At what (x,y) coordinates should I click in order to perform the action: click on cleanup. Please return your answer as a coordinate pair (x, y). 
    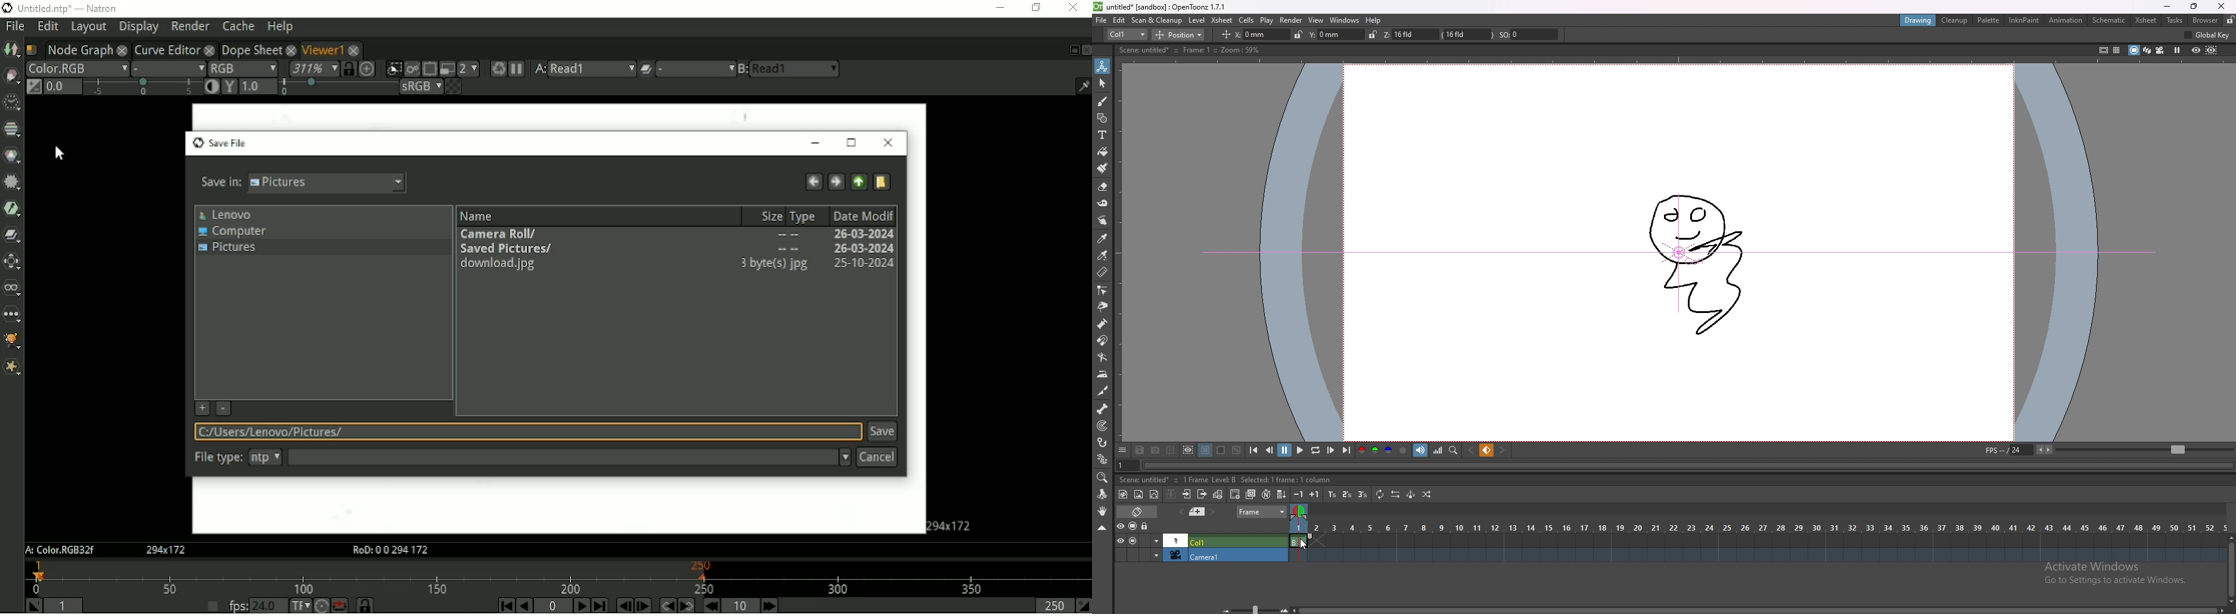
    Looking at the image, I should click on (1955, 20).